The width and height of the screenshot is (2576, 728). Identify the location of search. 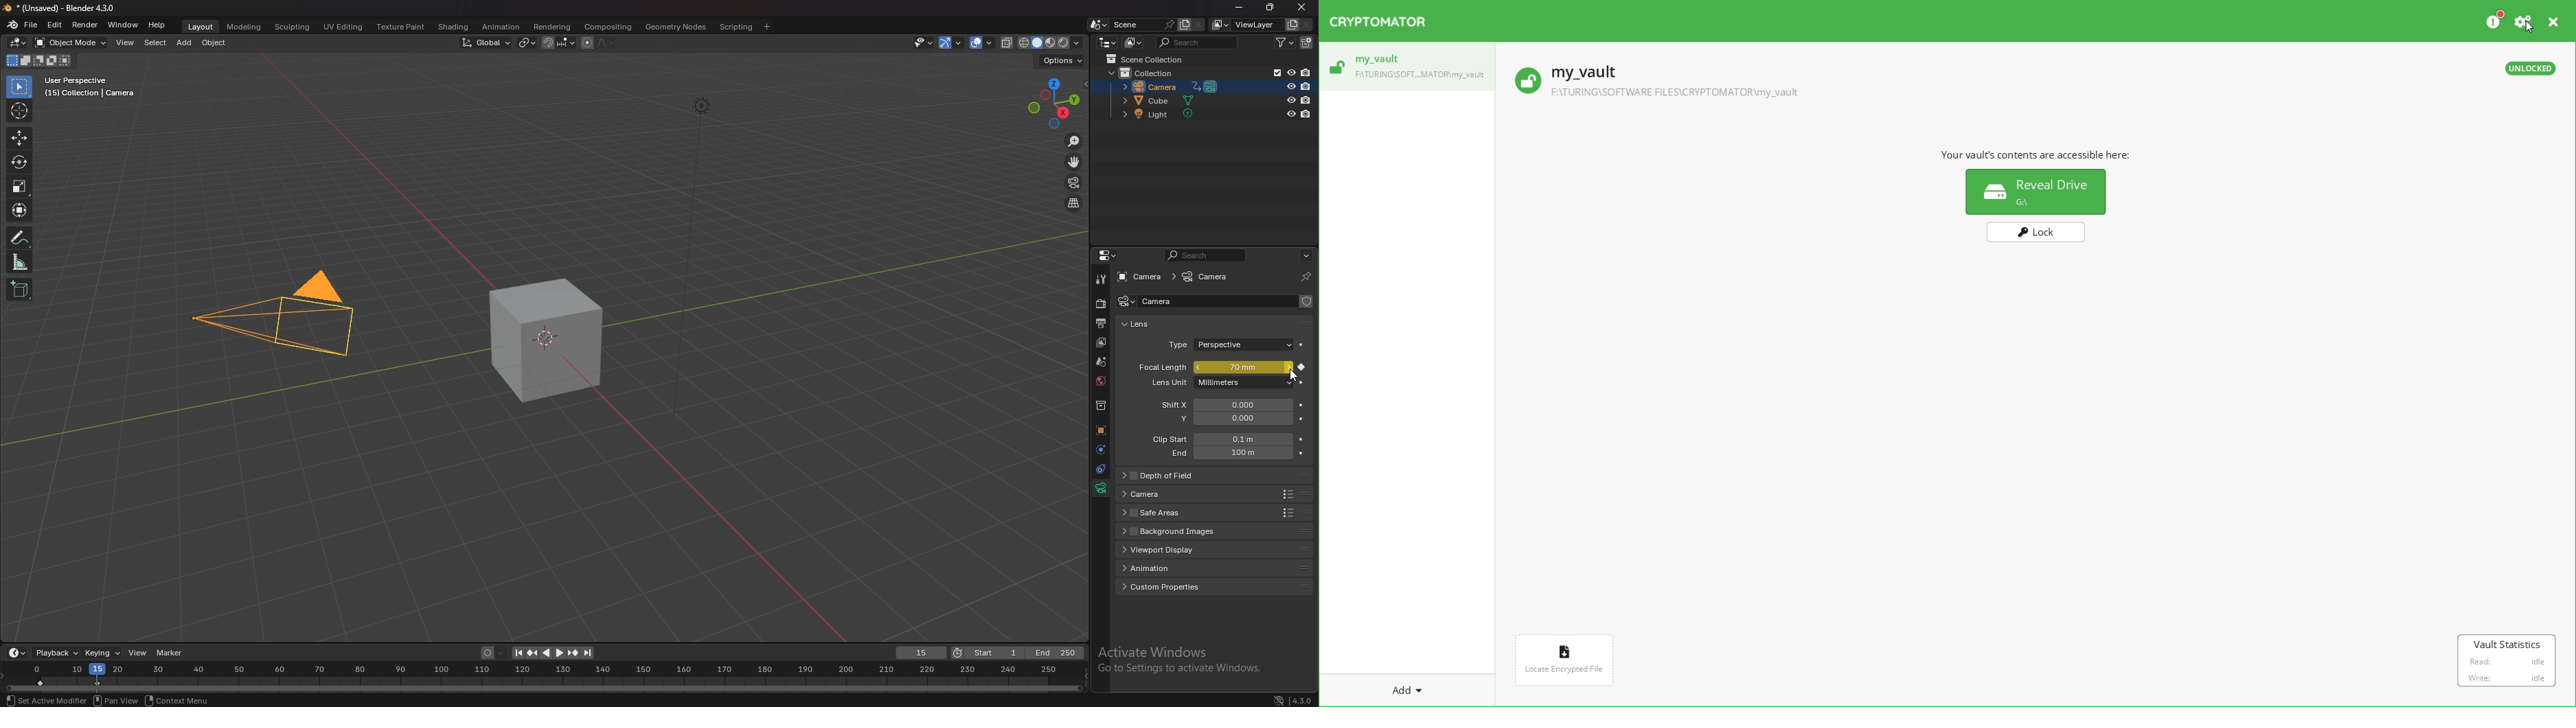
(1205, 255).